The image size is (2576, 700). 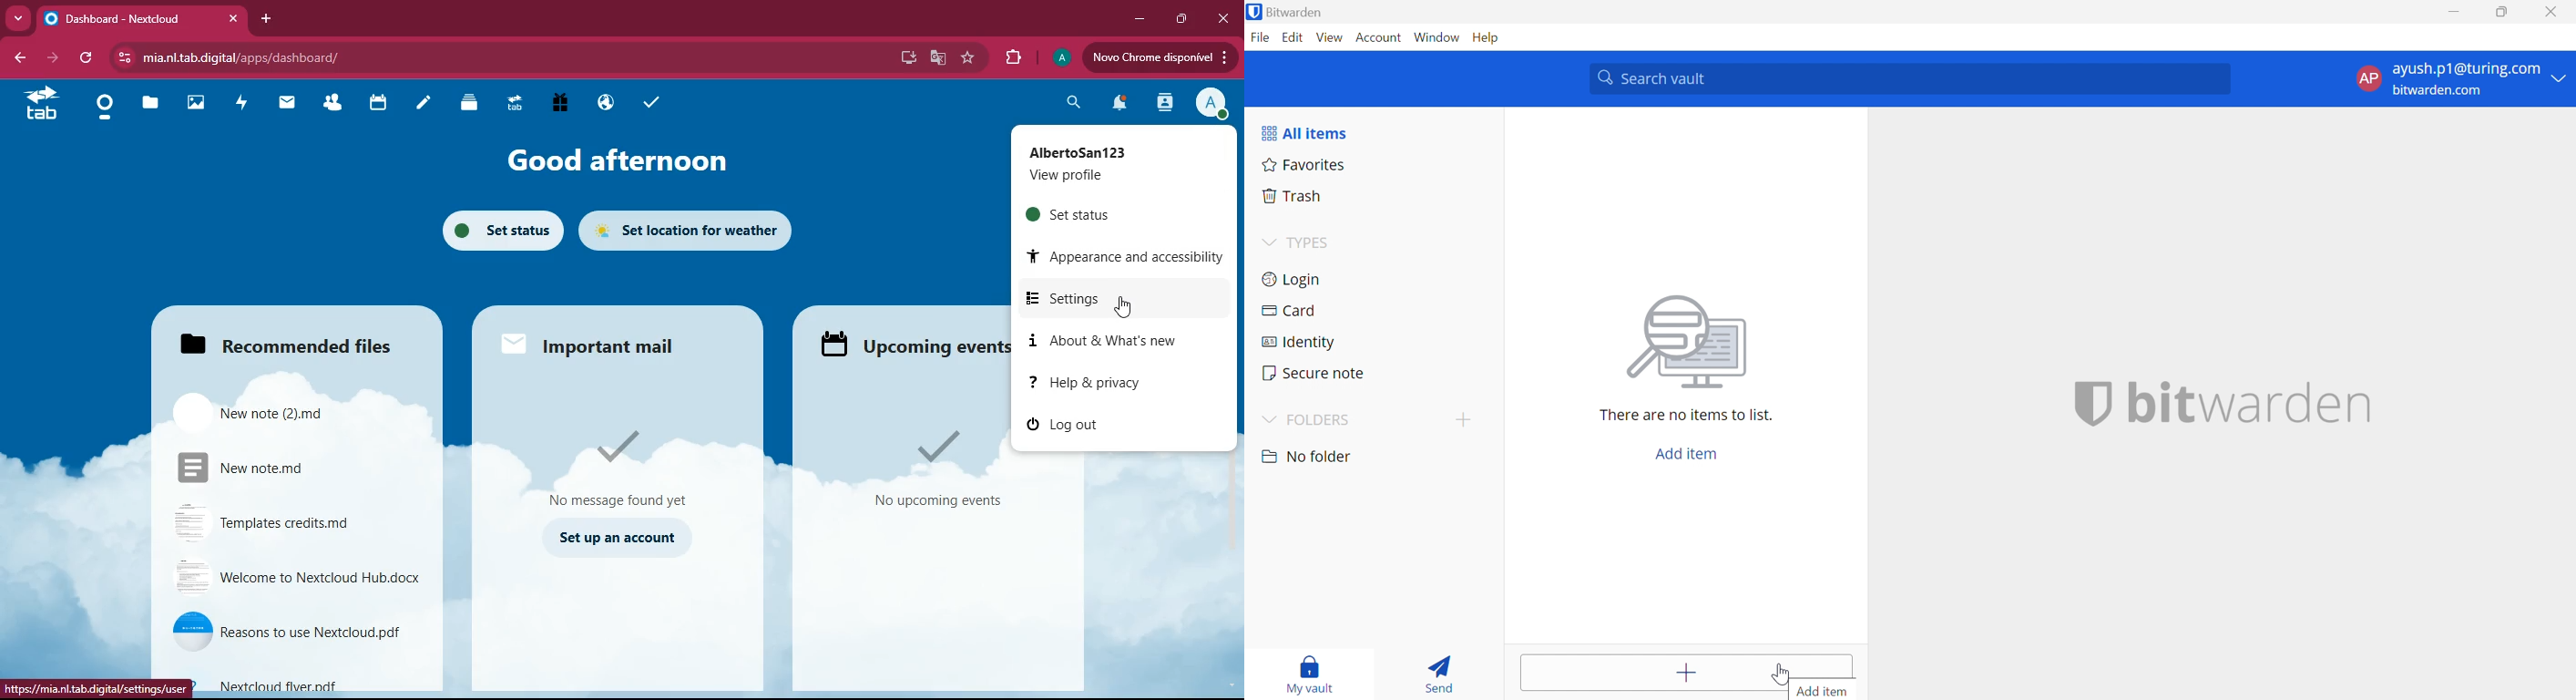 I want to click on Login, so click(x=1293, y=280).